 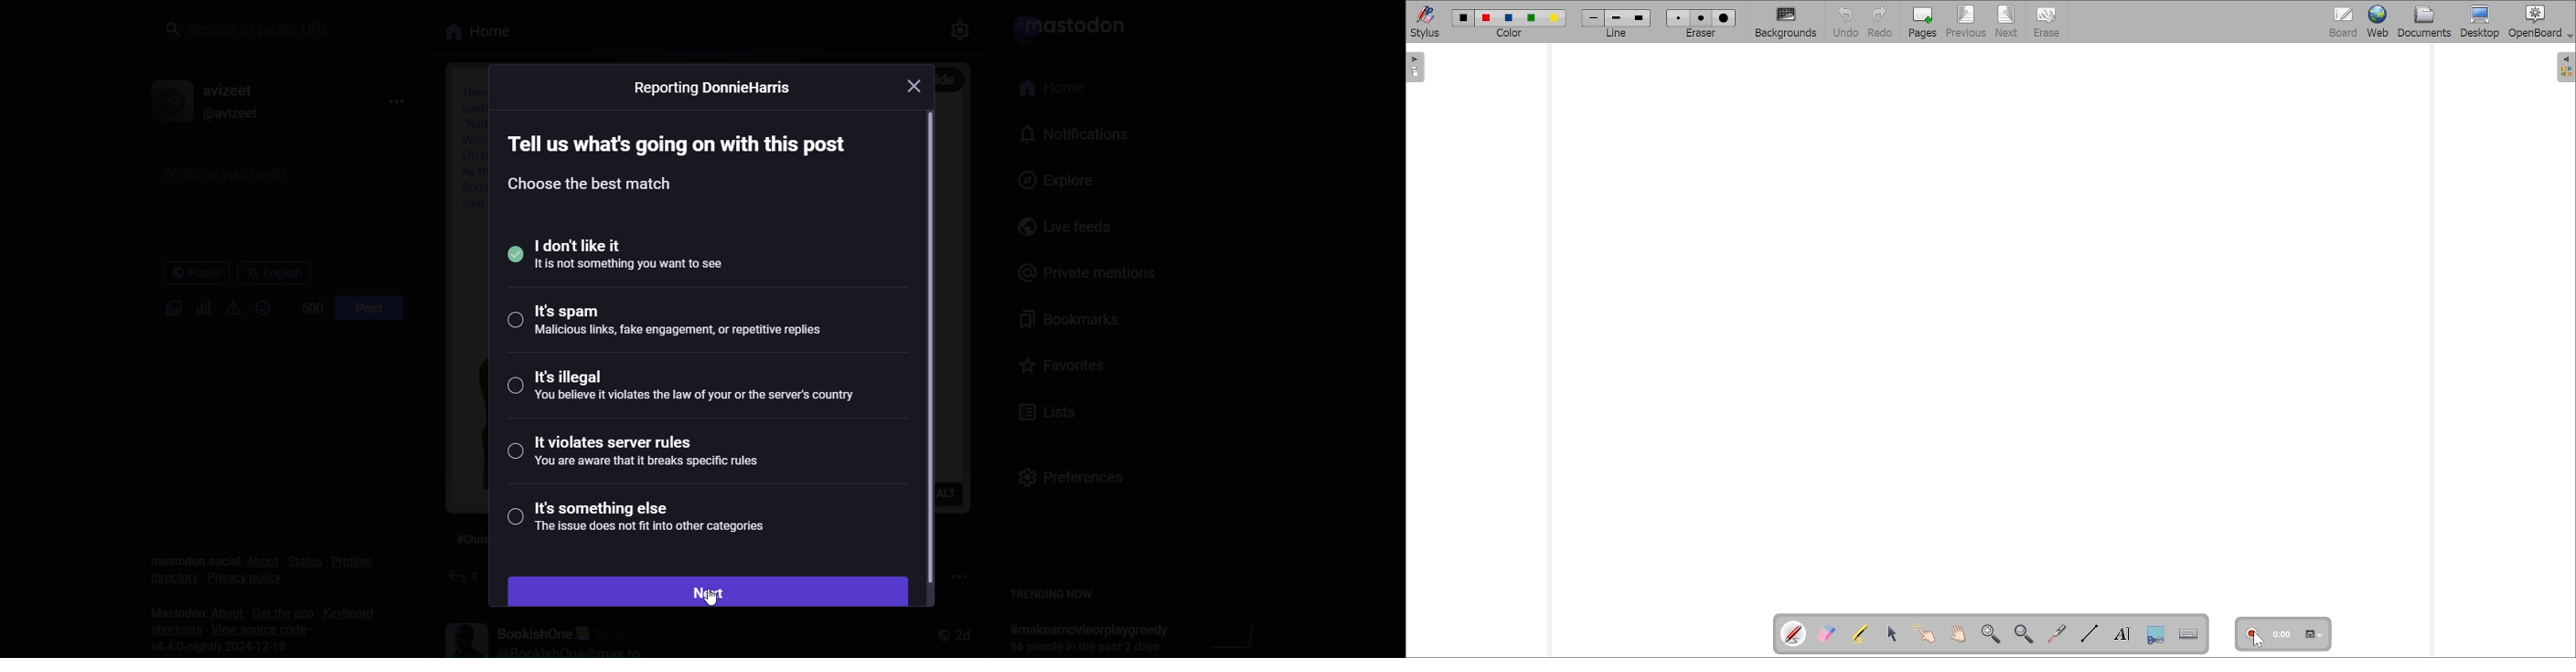 I want to click on Documents, so click(x=2424, y=23).